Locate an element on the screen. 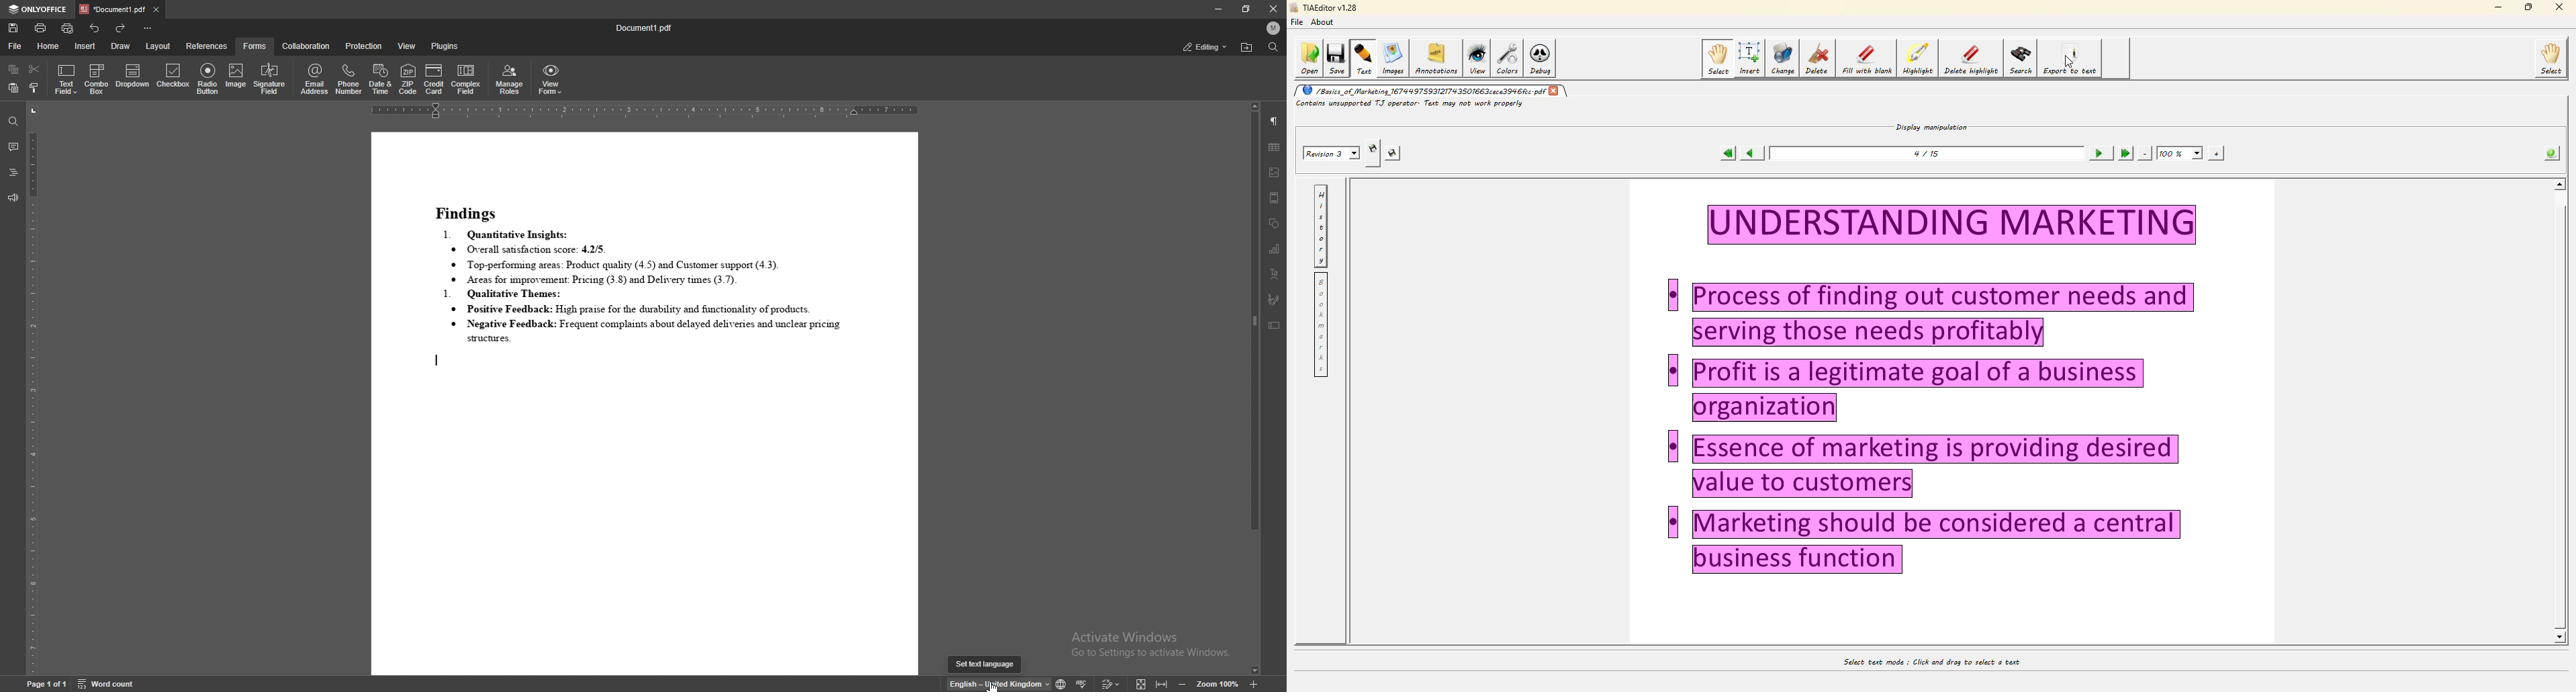 Image resolution: width=2576 pixels, height=700 pixels. copy is located at coordinates (13, 69).